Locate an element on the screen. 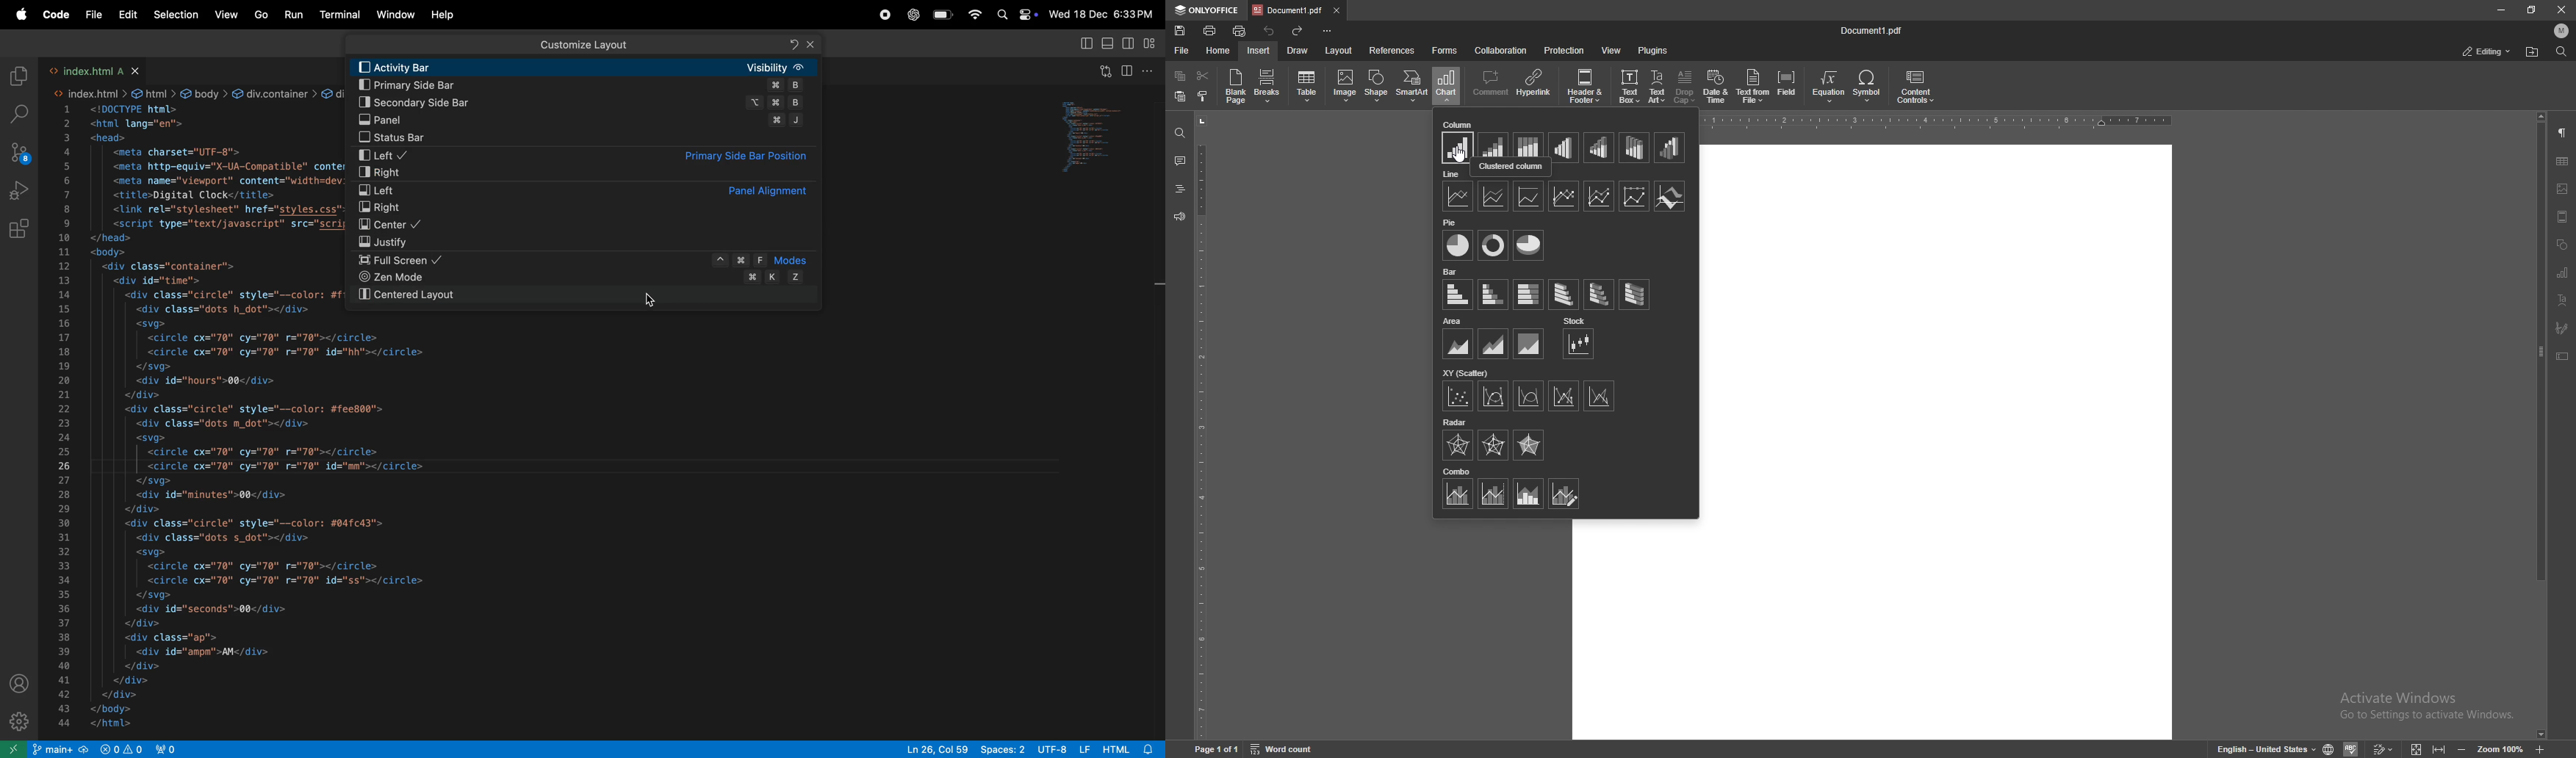  line is located at coordinates (1452, 174).